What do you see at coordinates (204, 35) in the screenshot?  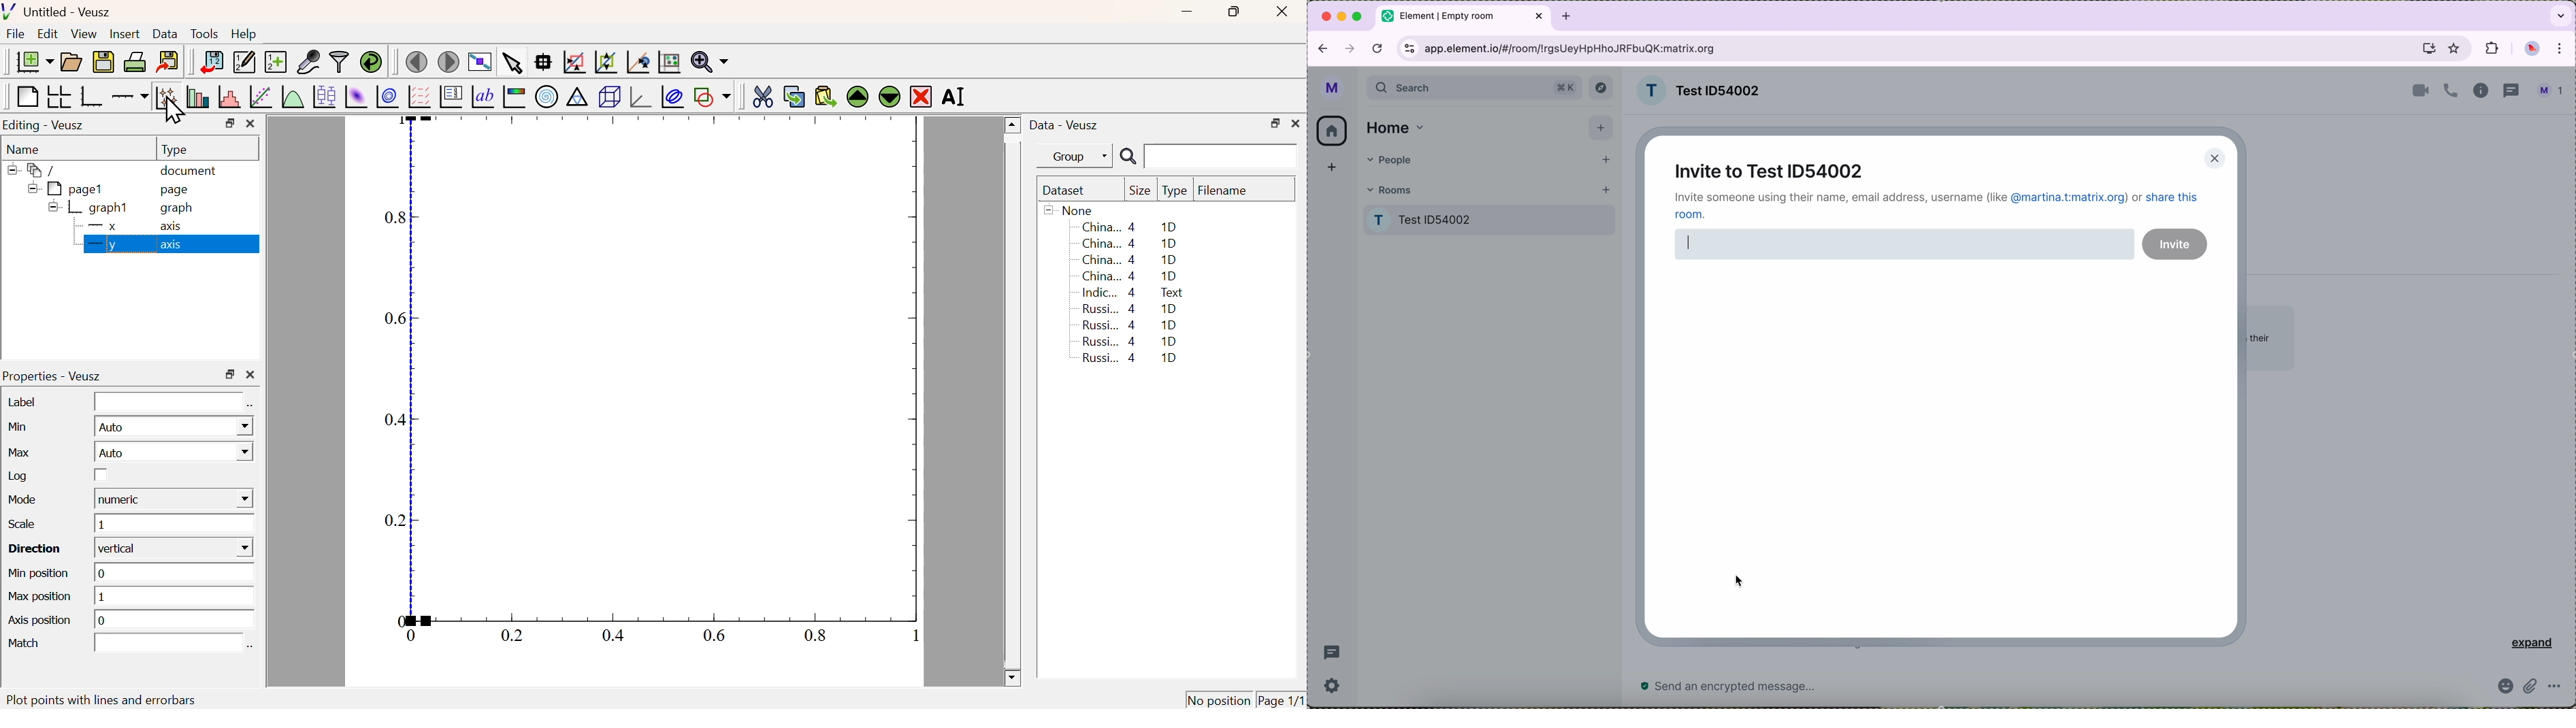 I see `Tools` at bounding box center [204, 35].